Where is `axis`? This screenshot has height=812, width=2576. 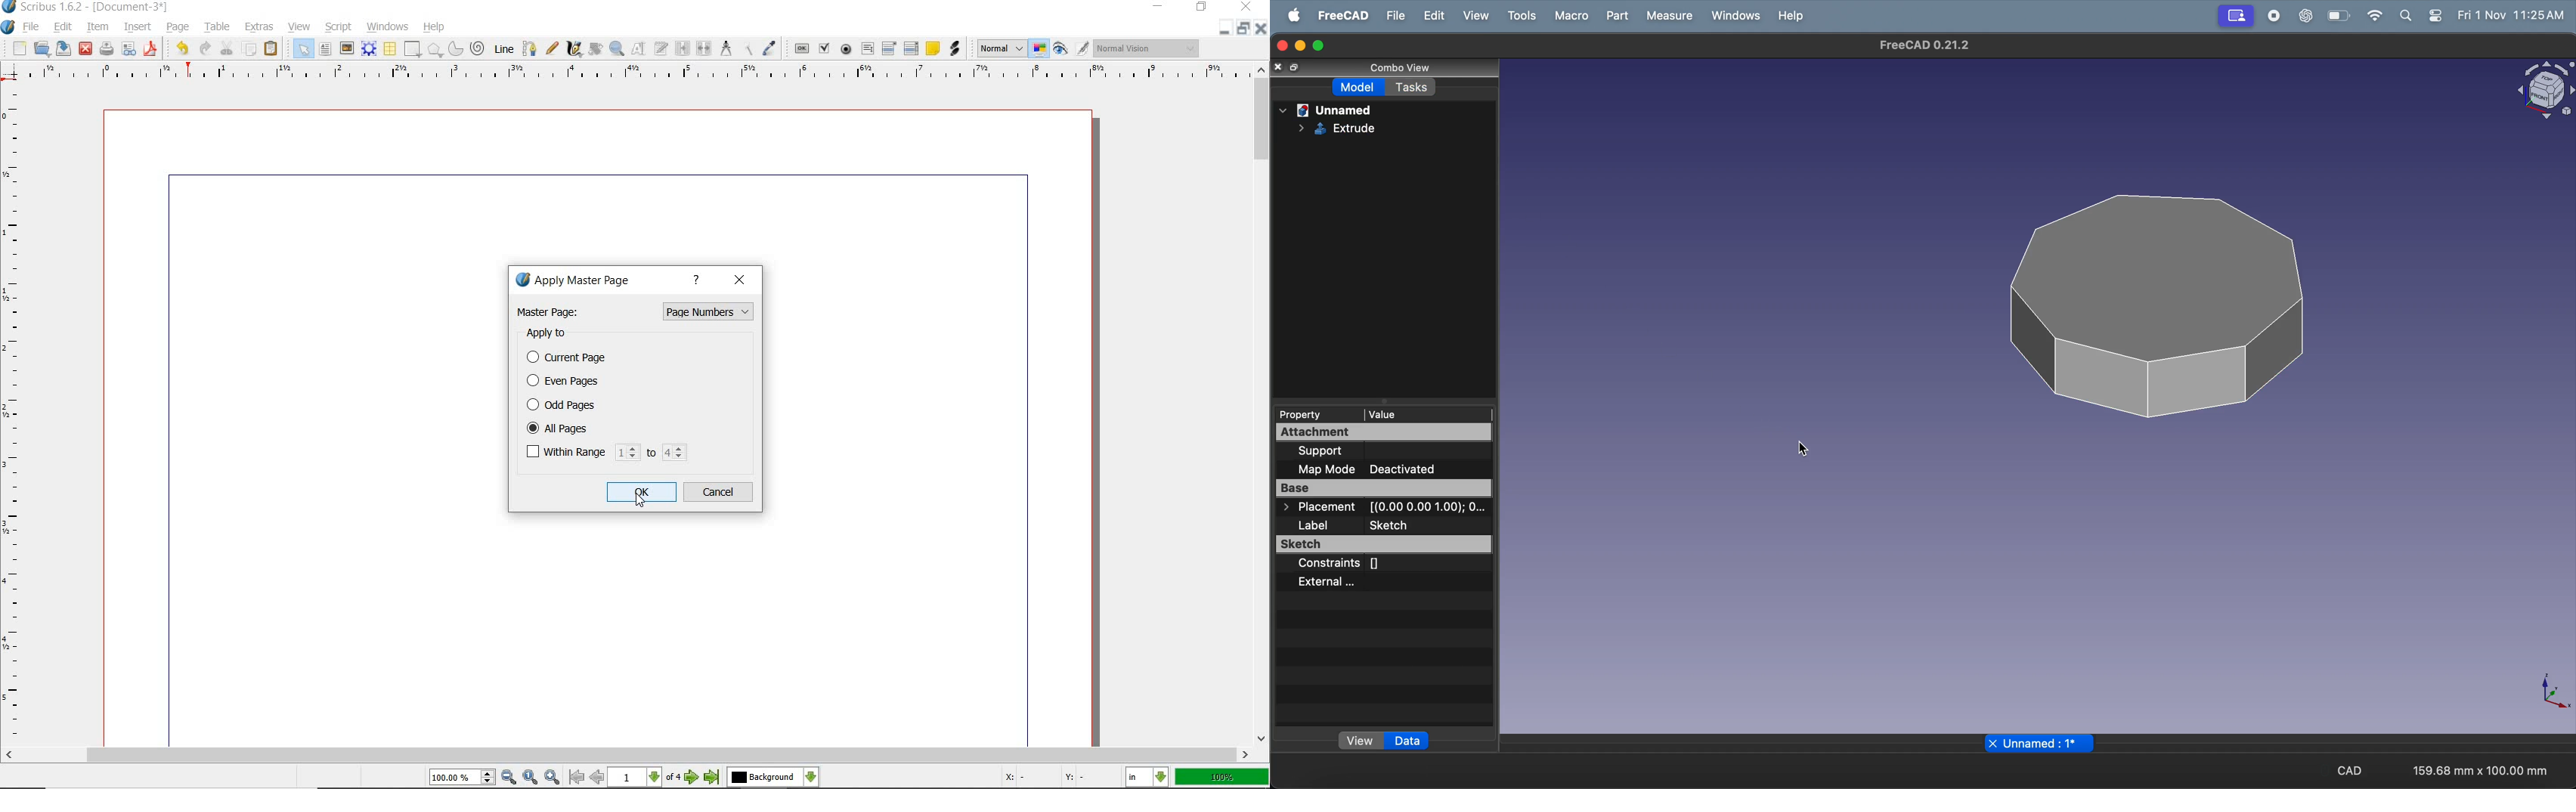
axis is located at coordinates (2550, 693).